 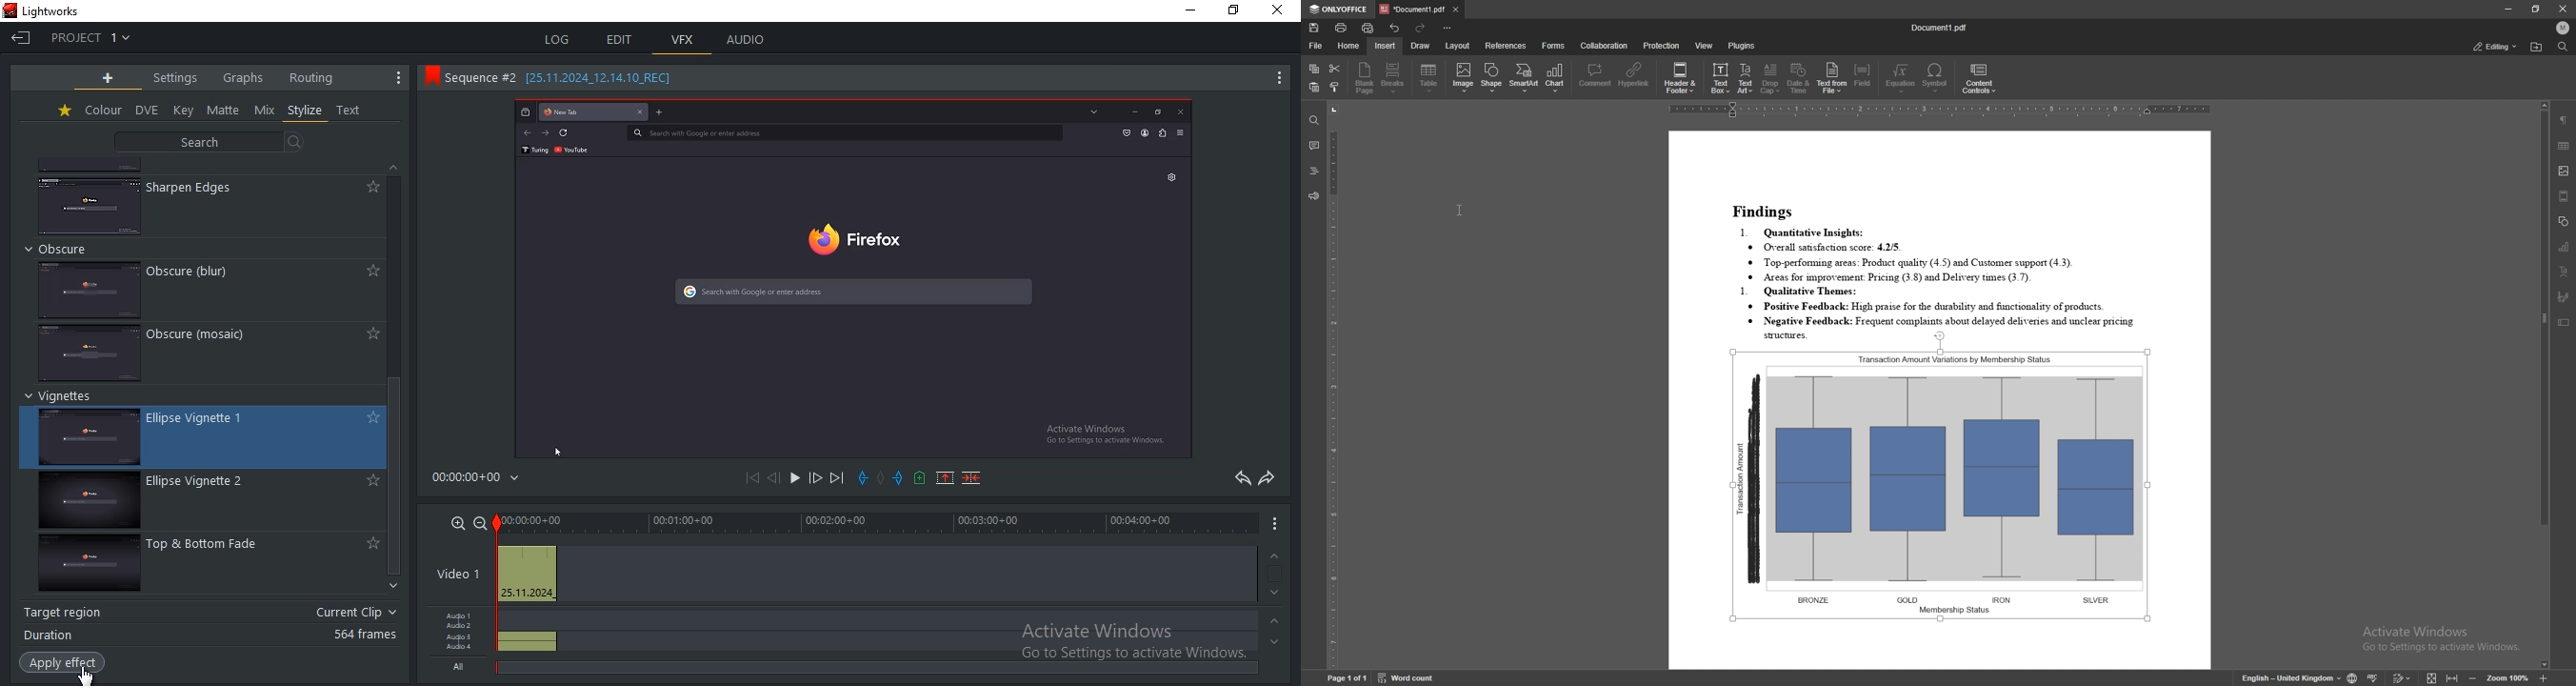 I want to click on Add to favorites, so click(x=371, y=481).